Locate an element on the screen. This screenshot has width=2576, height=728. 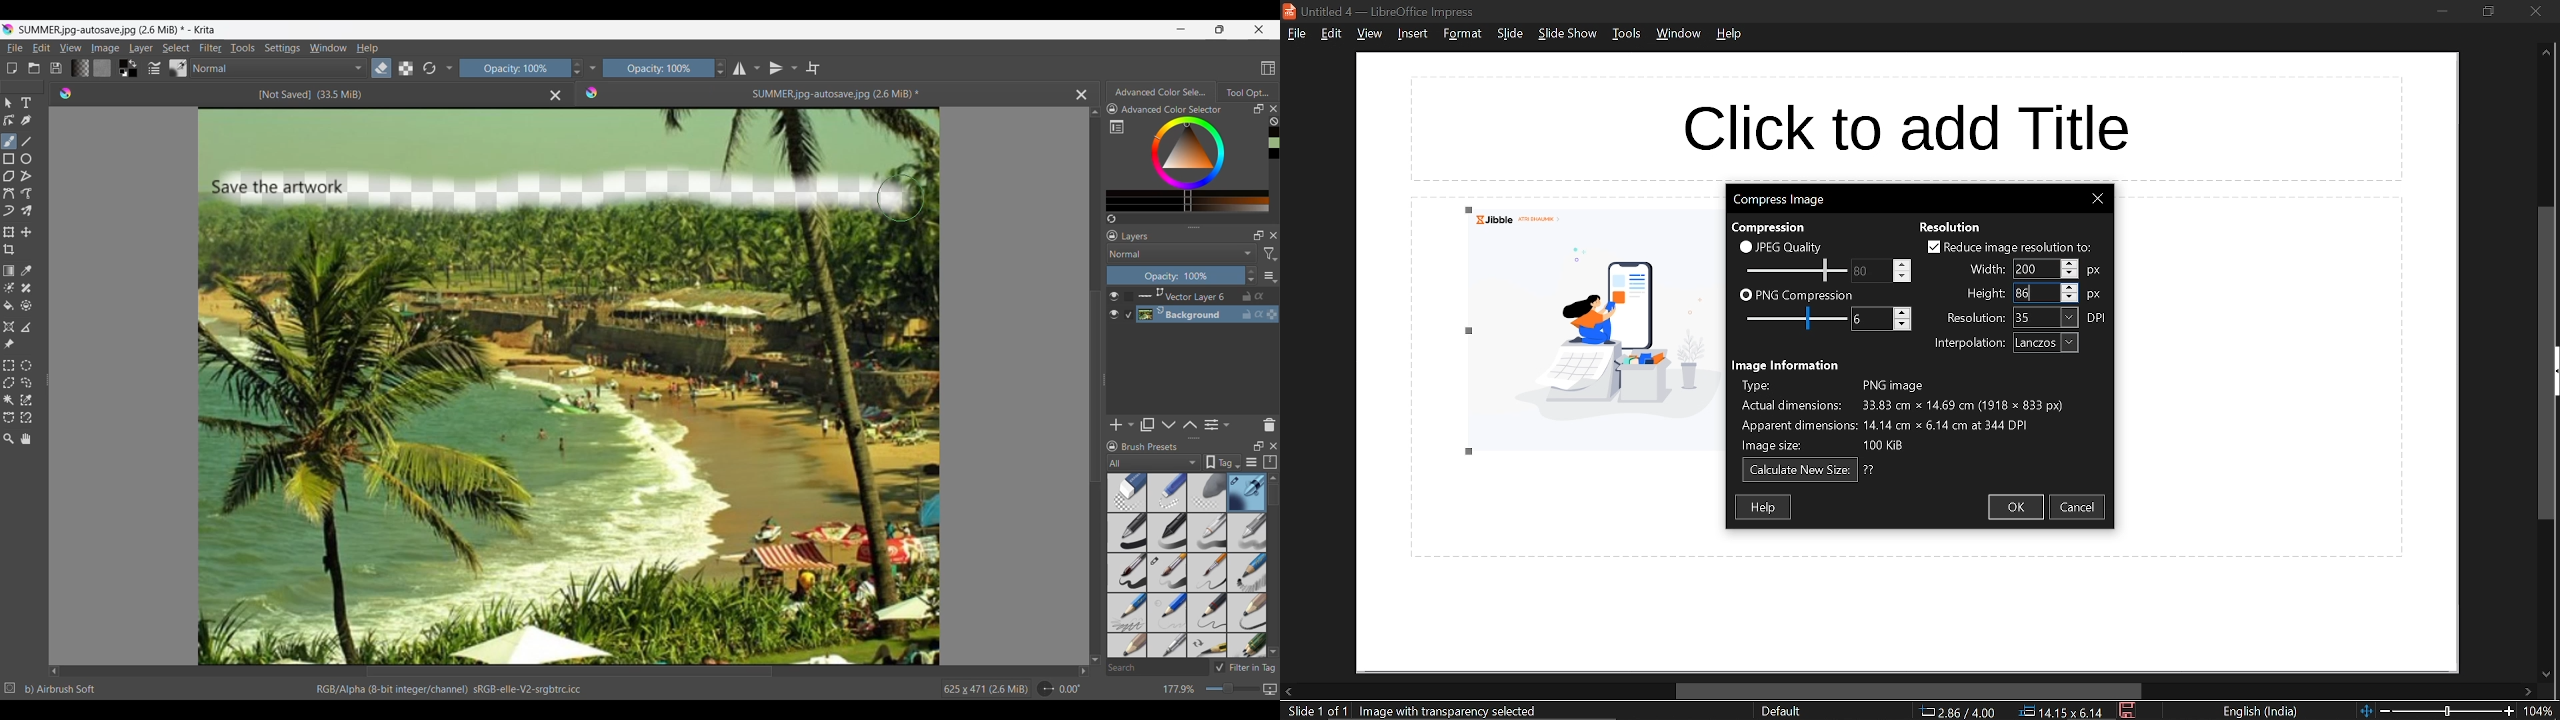
[Not Saved] (33.5 MiB) is located at coordinates (309, 95).